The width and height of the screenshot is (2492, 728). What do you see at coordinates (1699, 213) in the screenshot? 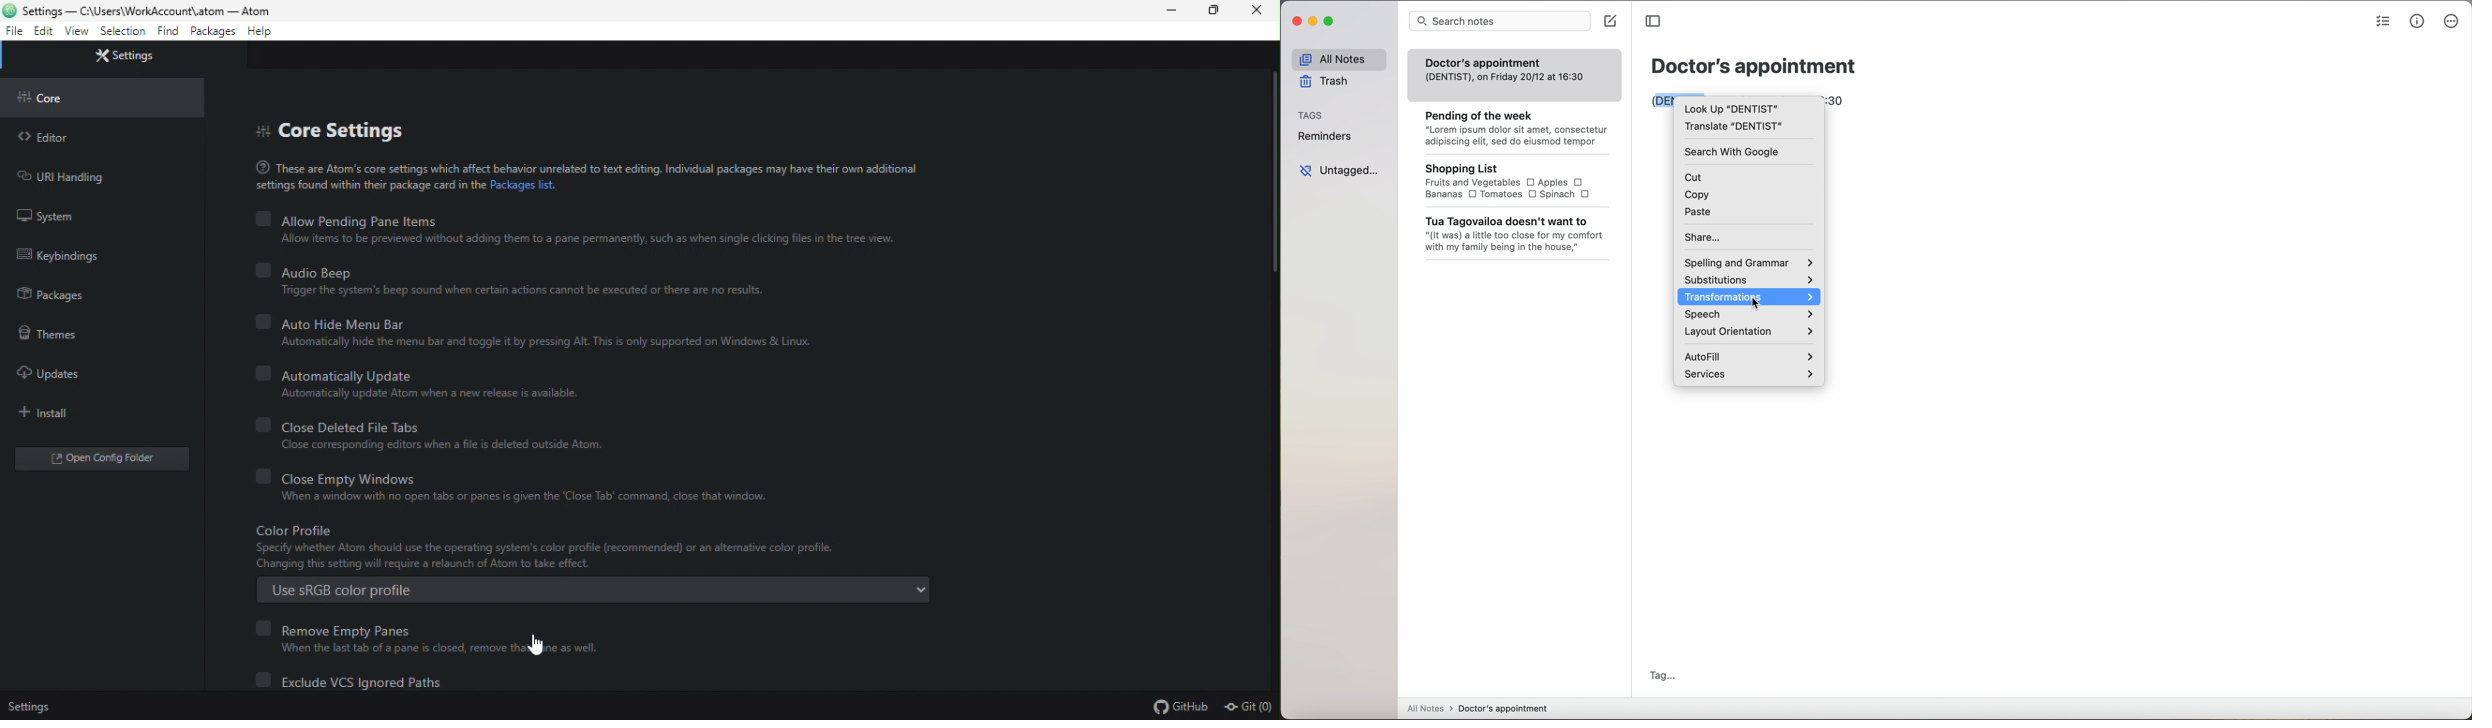
I see `paste` at bounding box center [1699, 213].